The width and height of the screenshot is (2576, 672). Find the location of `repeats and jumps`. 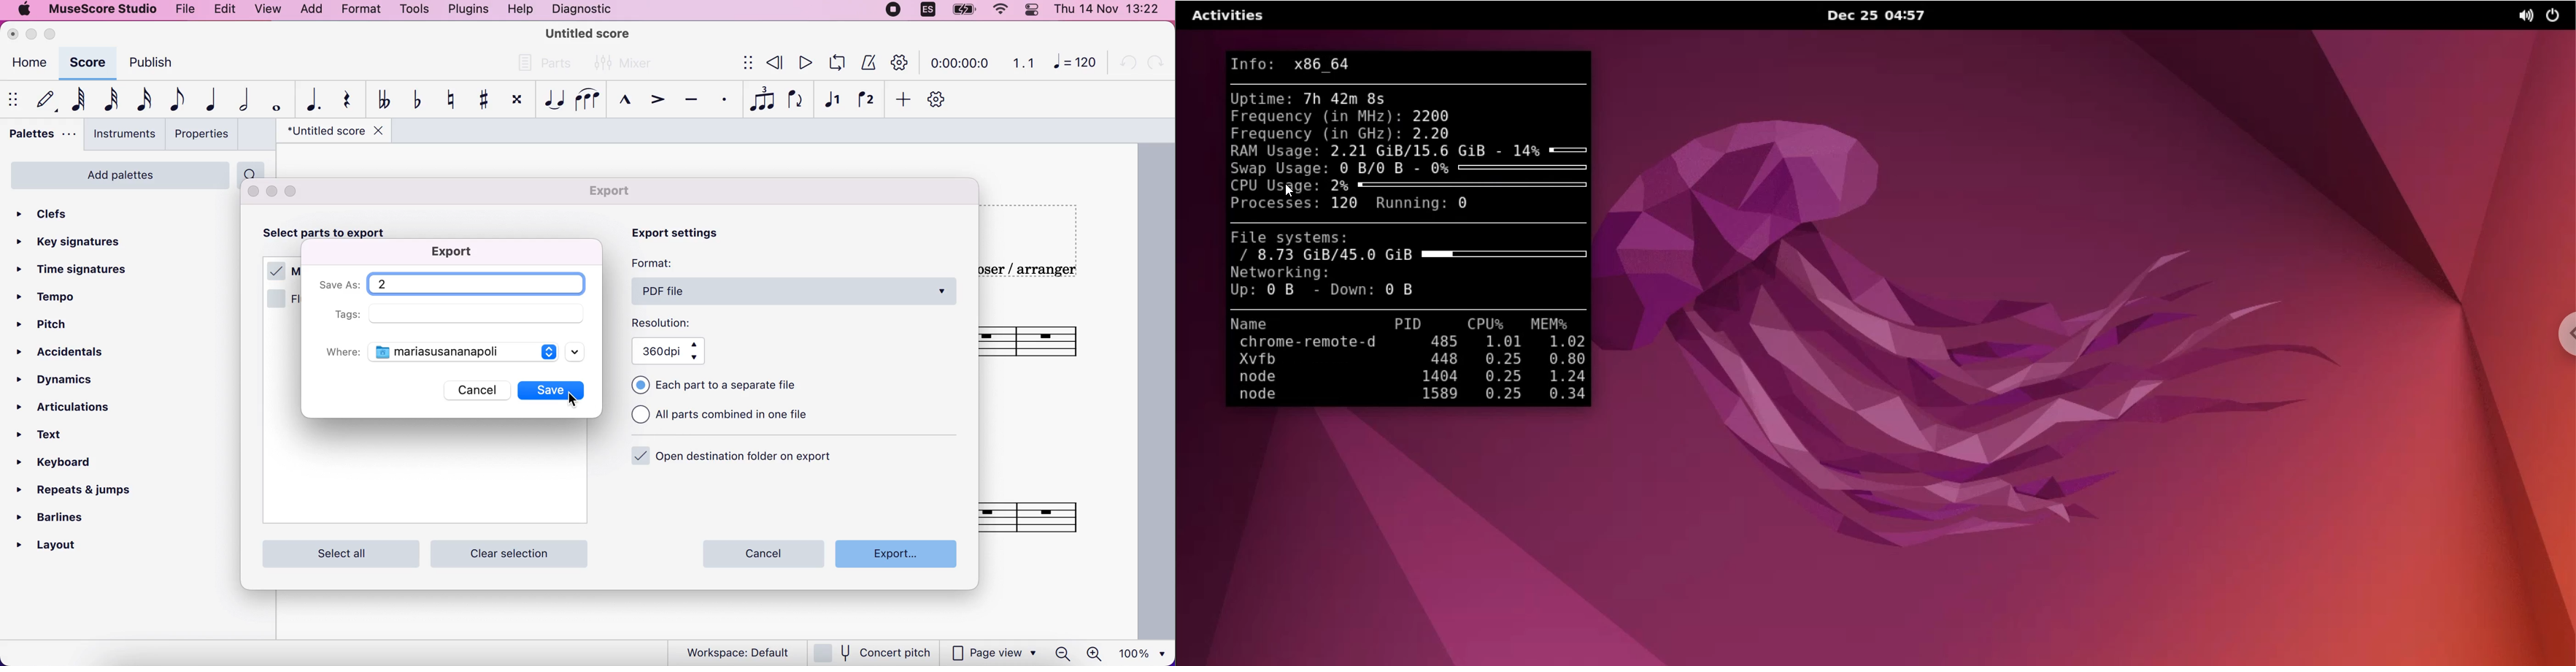

repeats and jumps is located at coordinates (85, 493).